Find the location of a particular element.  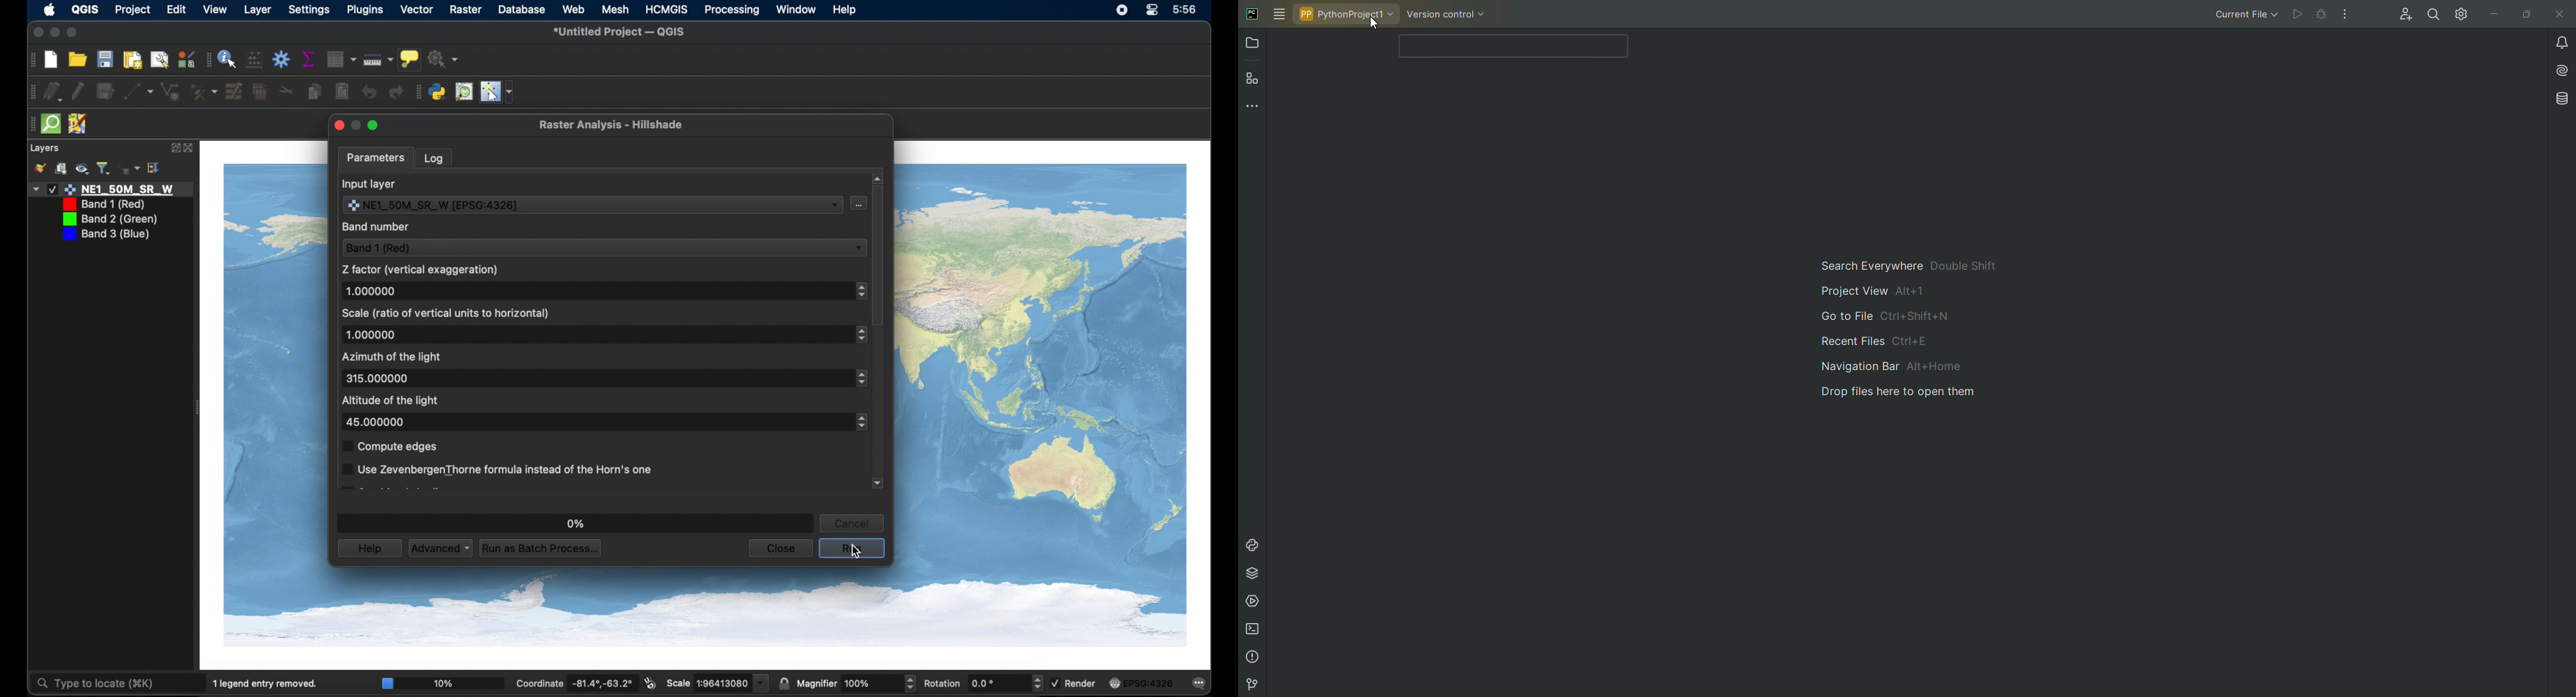

layer 2 is located at coordinates (101, 205).